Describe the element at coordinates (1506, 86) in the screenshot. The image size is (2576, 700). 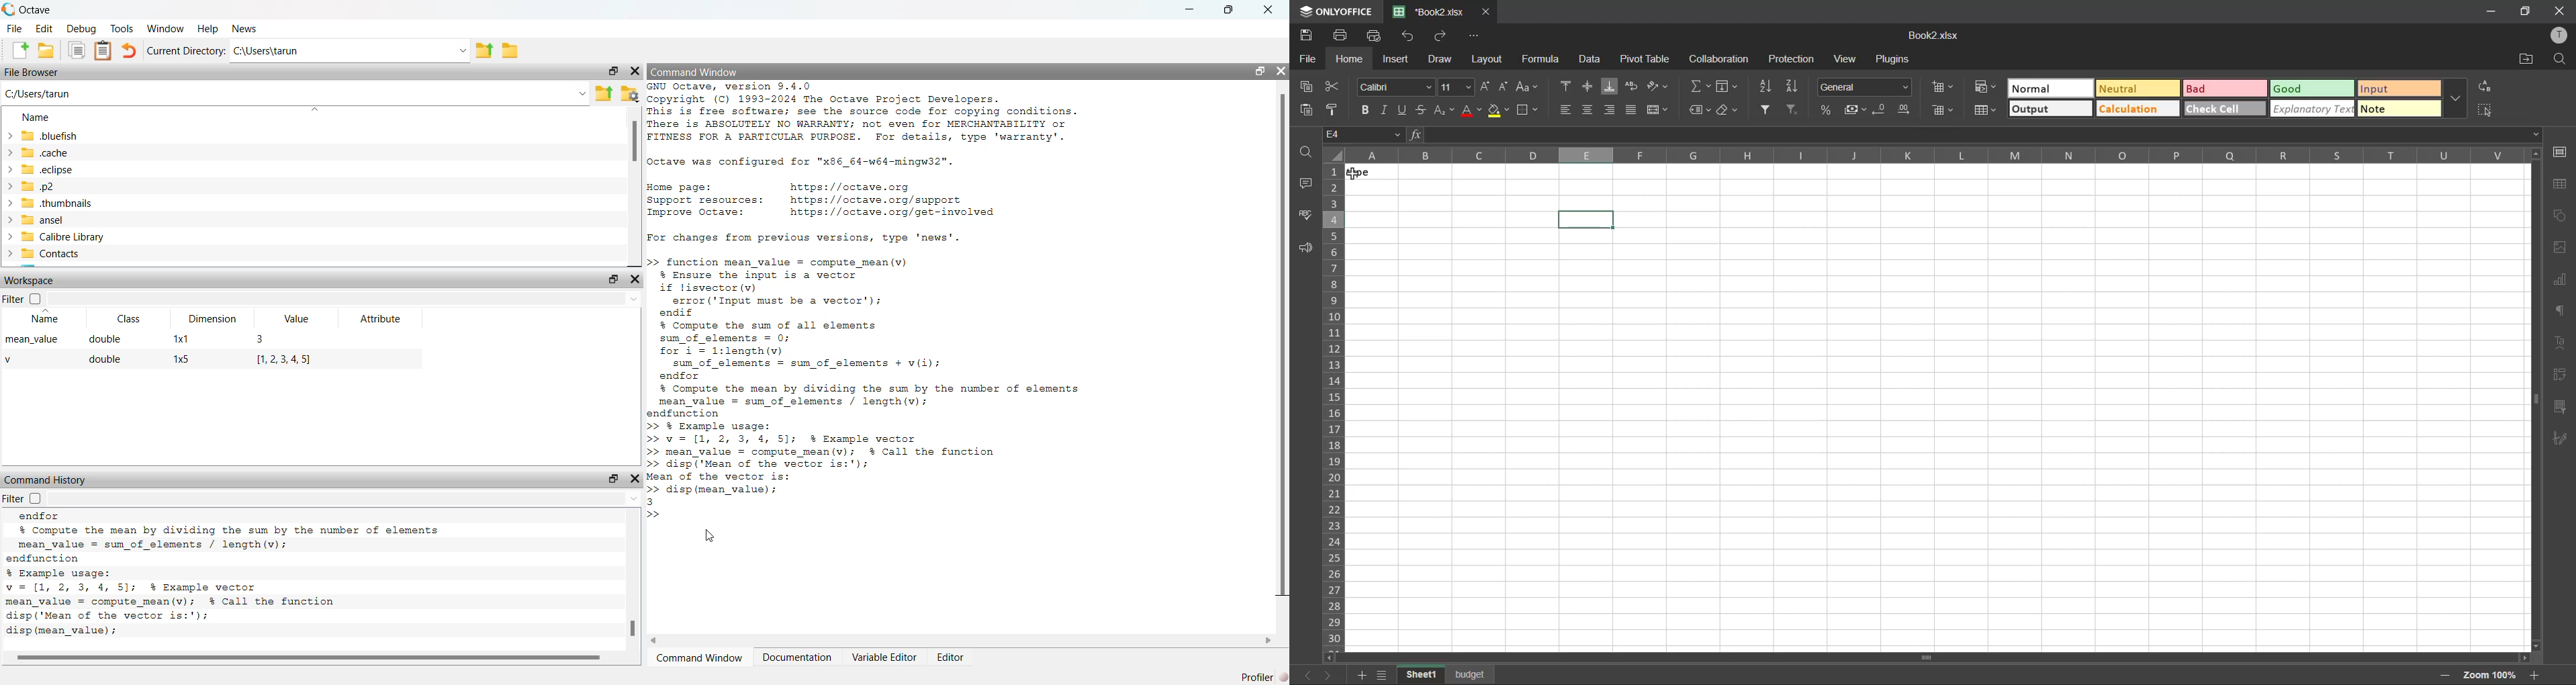
I see `decrement size` at that location.